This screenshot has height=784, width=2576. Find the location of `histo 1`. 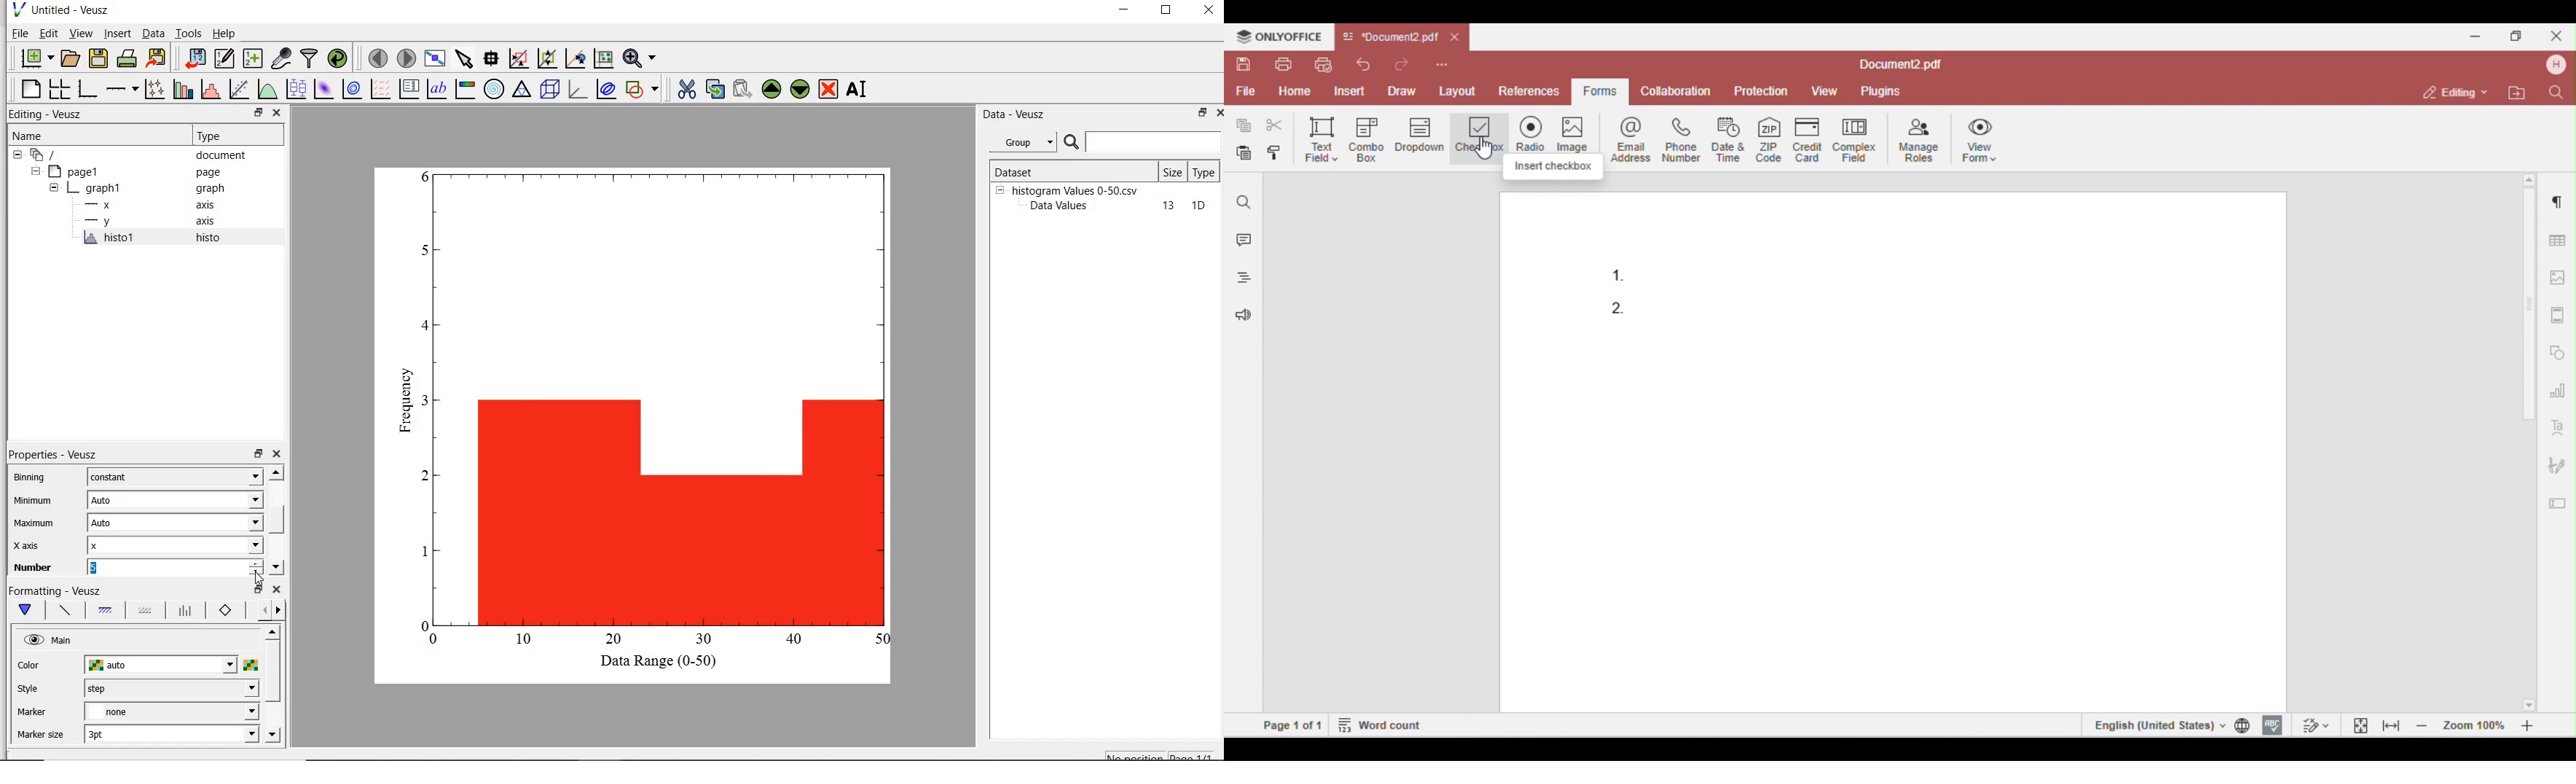

histo 1 is located at coordinates (110, 238).